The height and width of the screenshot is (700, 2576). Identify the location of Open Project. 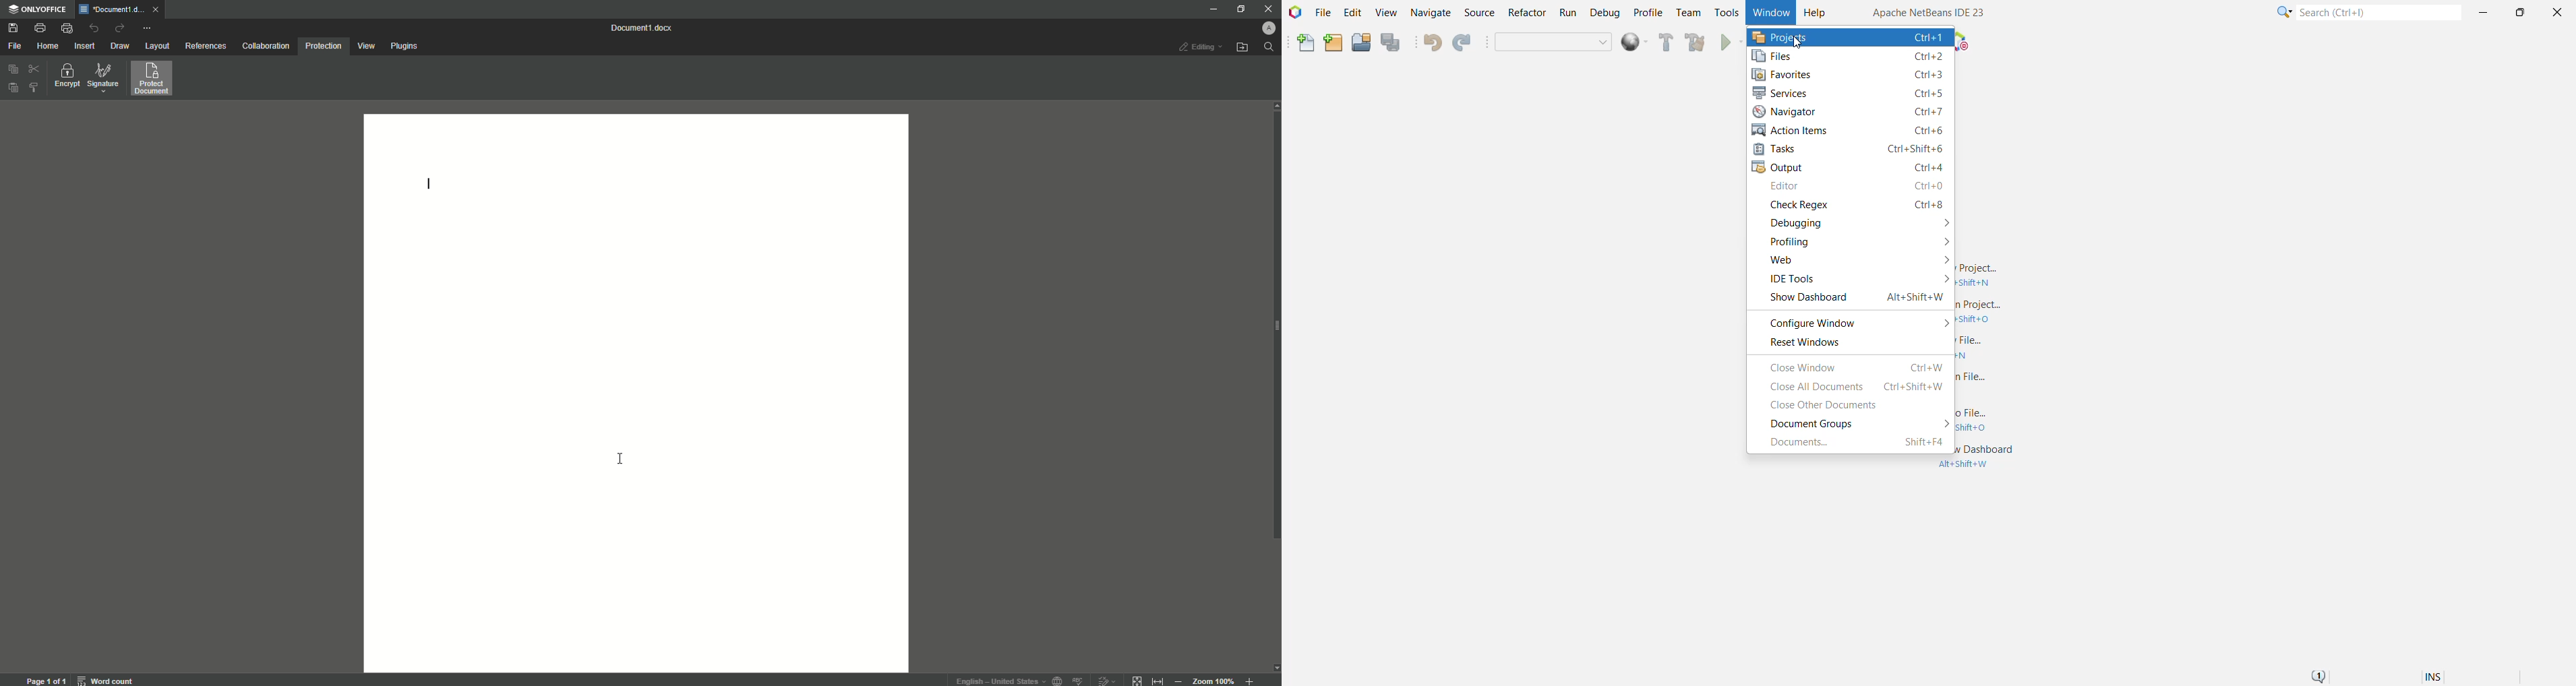
(1360, 42).